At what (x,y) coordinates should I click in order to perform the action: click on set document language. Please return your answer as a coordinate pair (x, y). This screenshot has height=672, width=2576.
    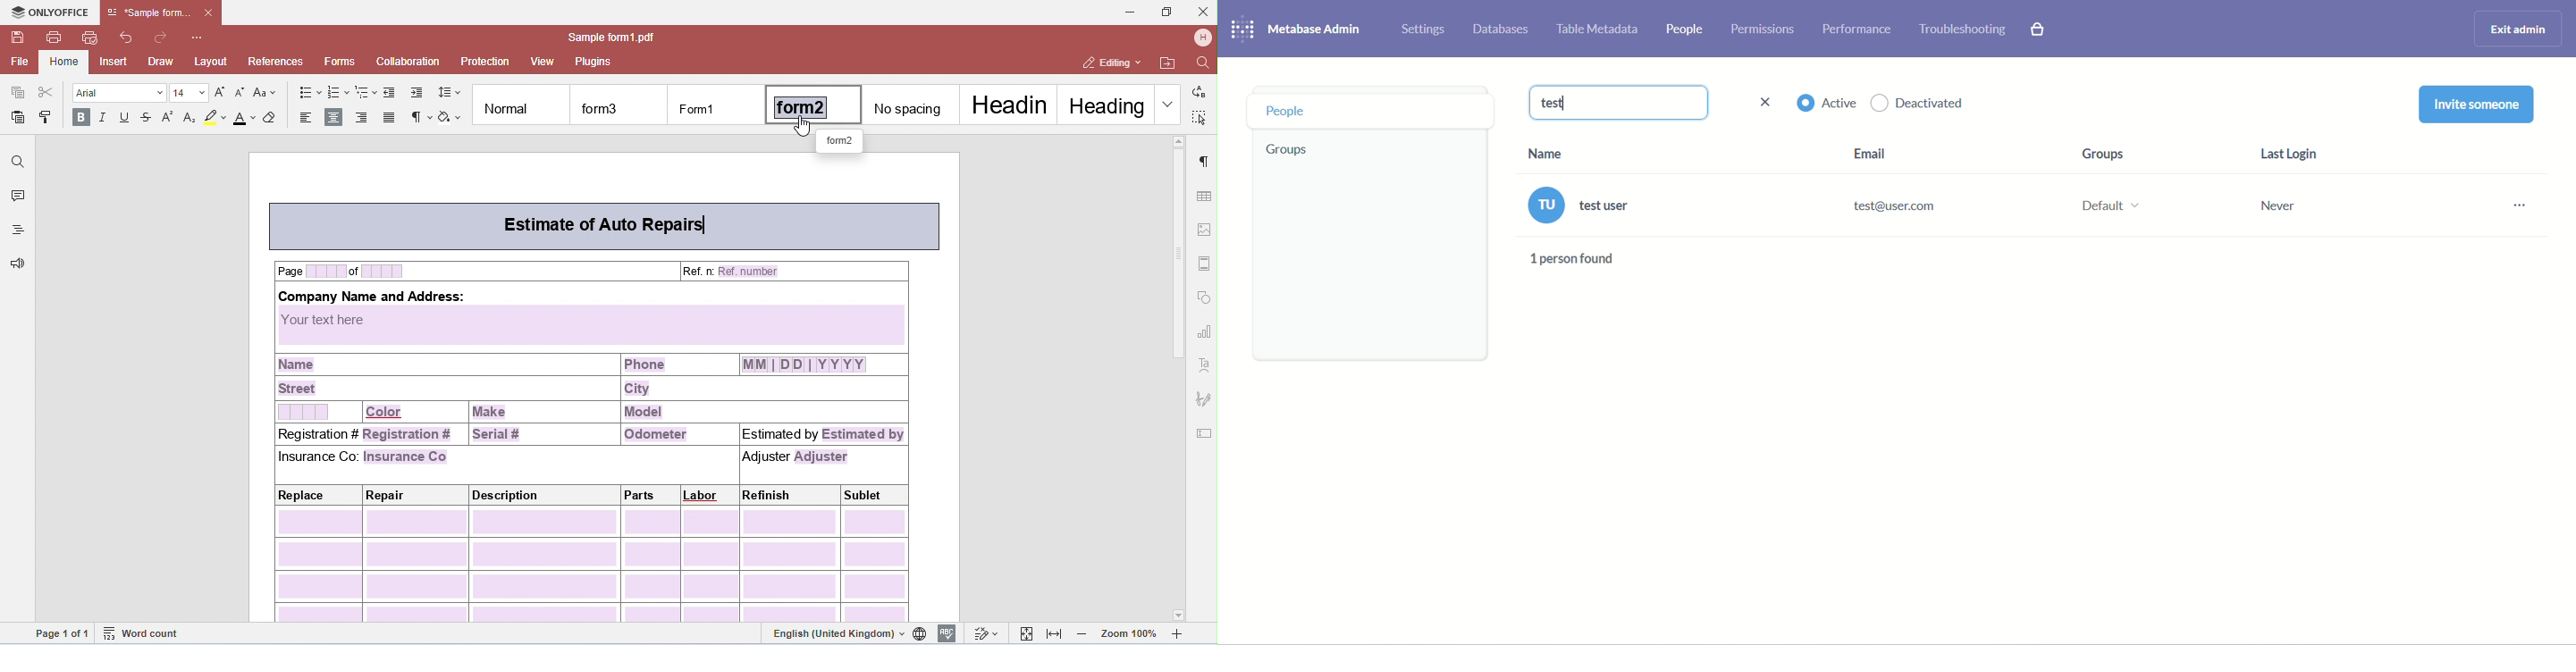
    Looking at the image, I should click on (922, 633).